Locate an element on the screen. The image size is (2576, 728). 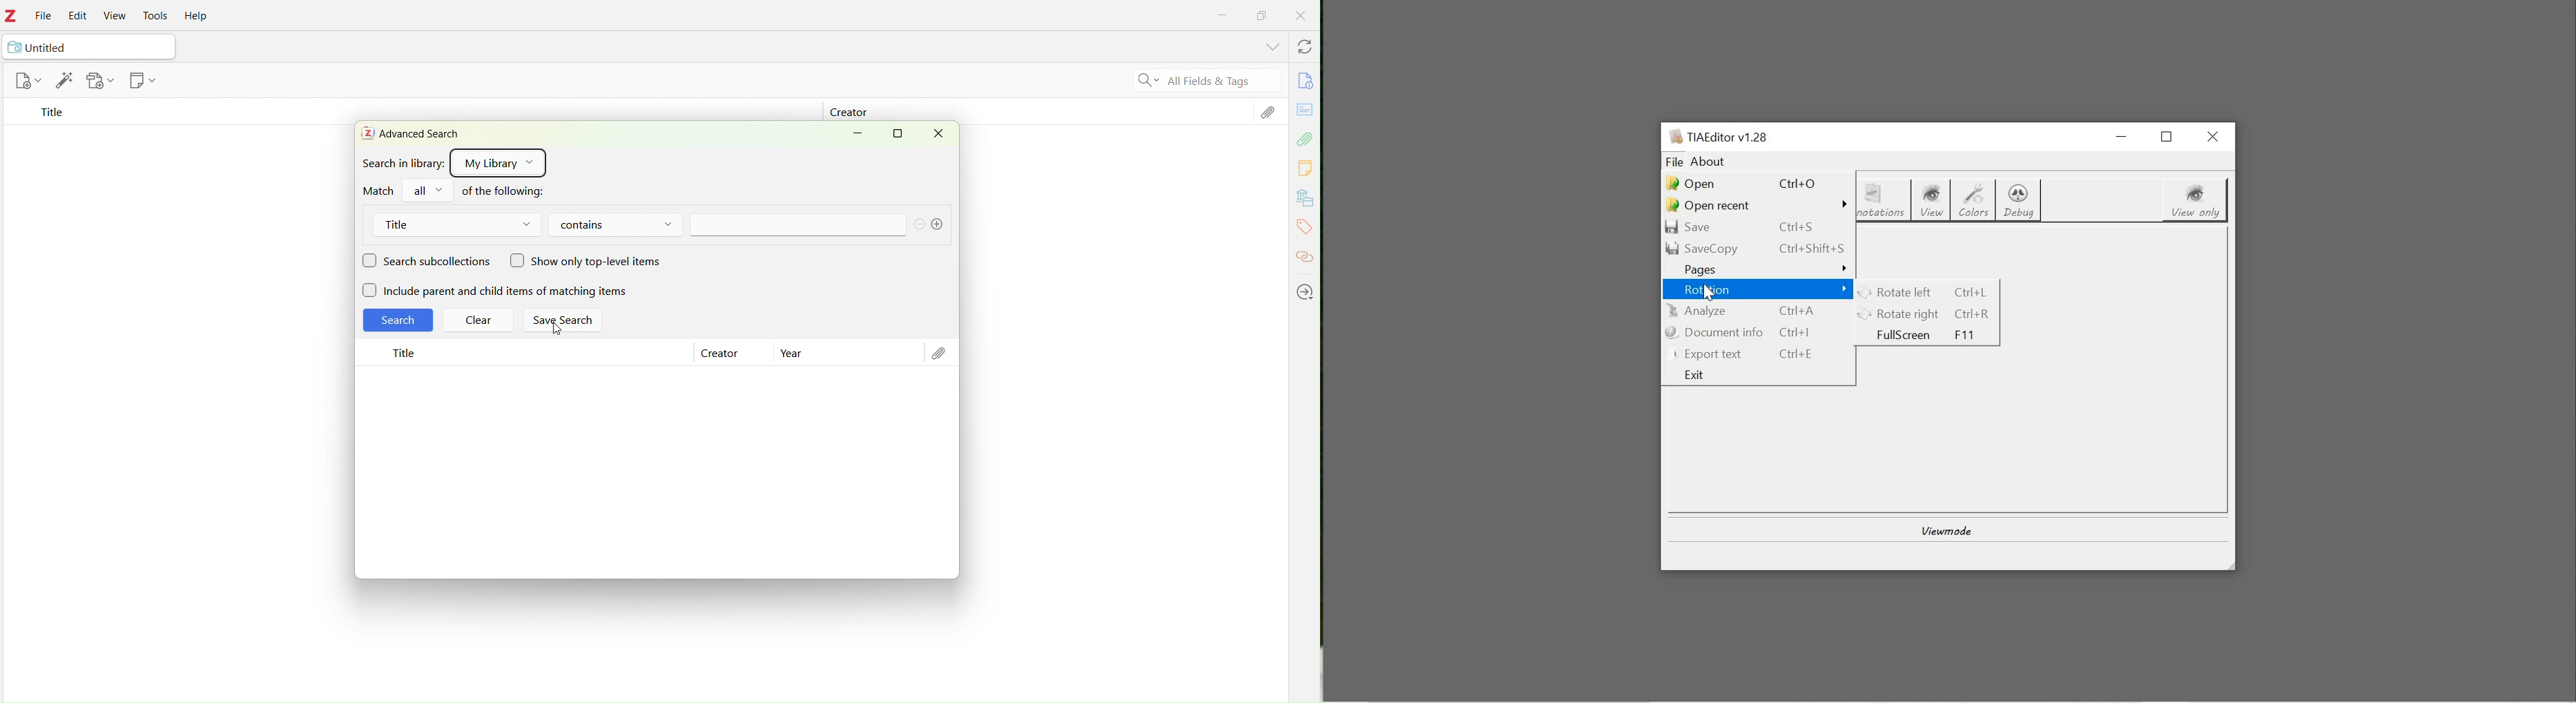
Close is located at coordinates (940, 135).